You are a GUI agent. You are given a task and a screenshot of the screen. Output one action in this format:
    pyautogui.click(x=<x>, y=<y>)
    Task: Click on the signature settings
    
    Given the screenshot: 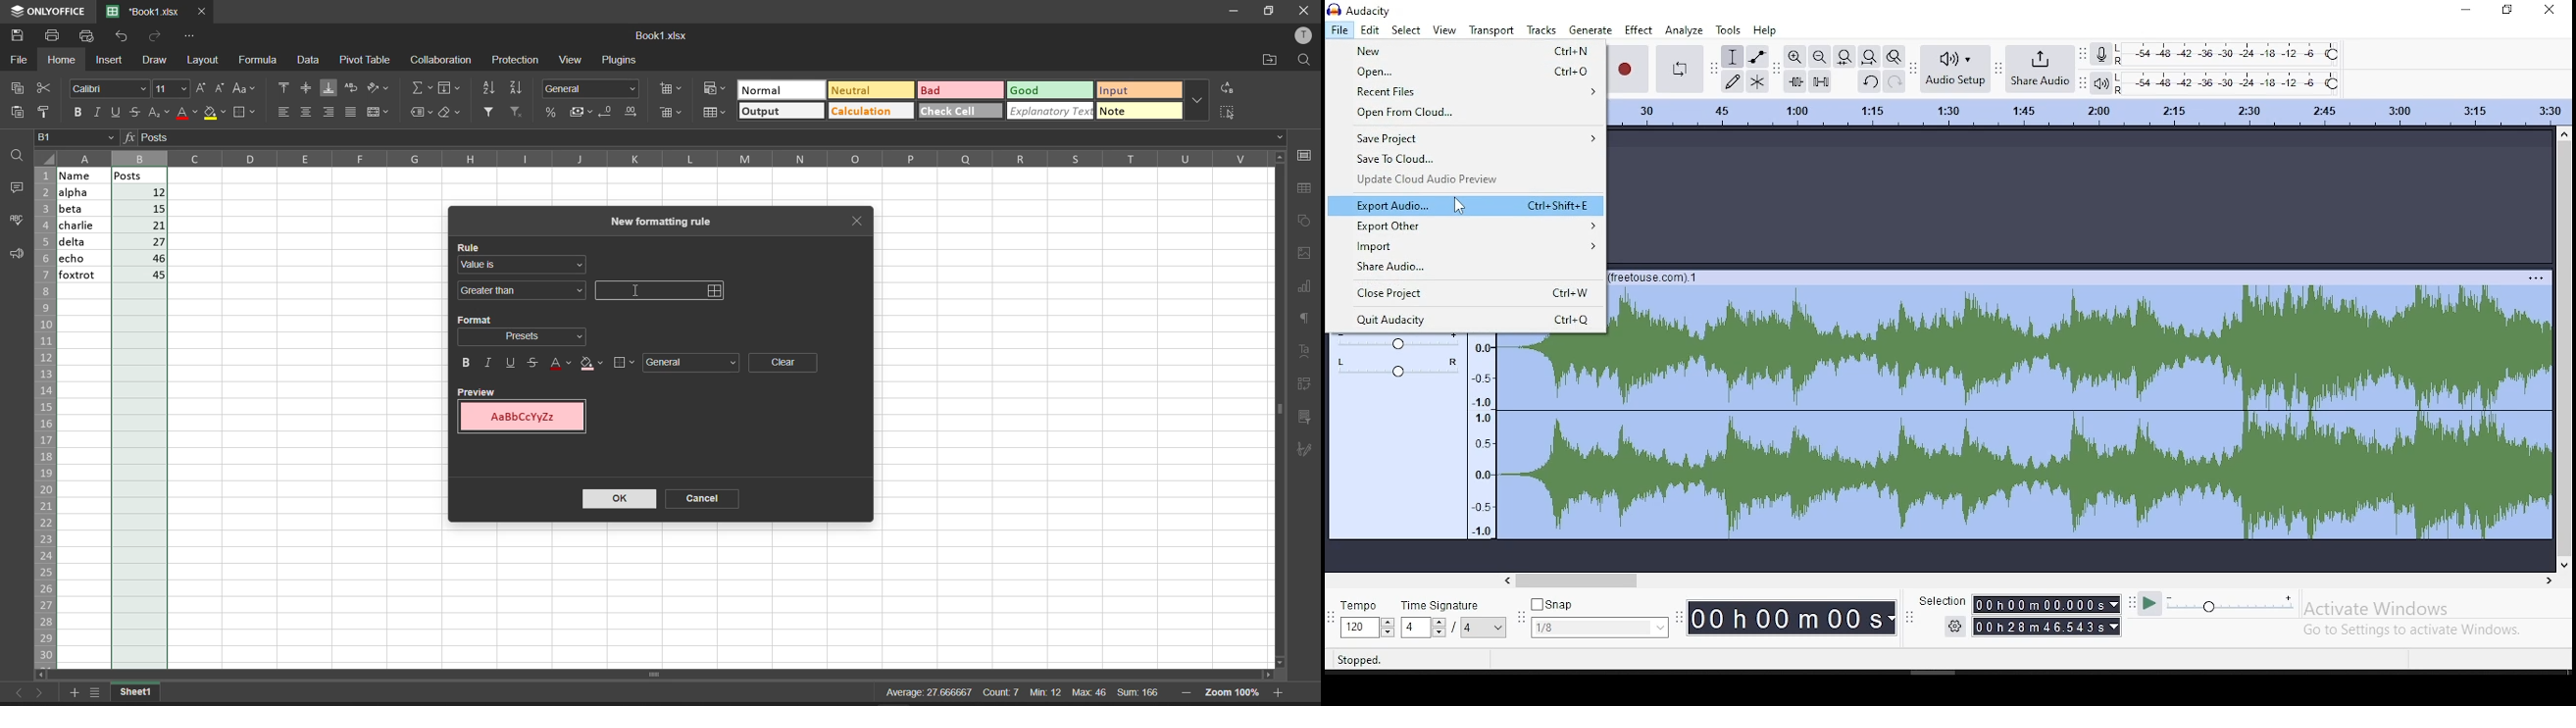 What is the action you would take?
    pyautogui.click(x=1309, y=449)
    